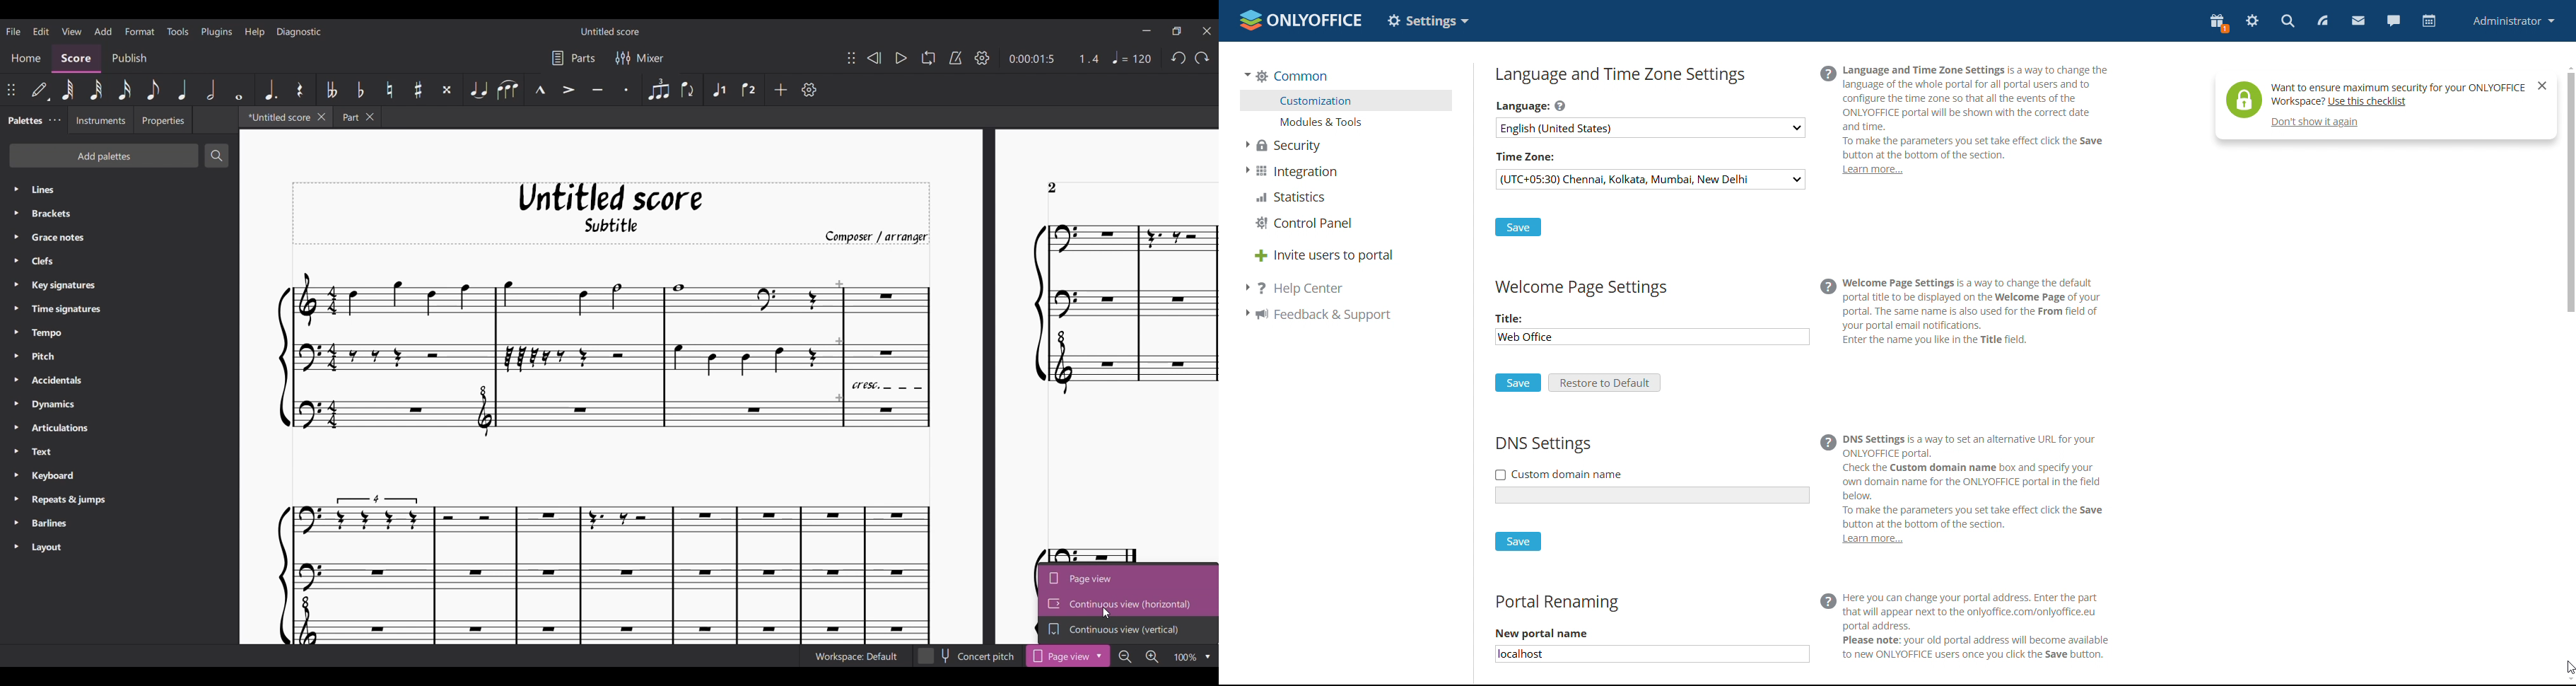 The width and height of the screenshot is (2576, 700). What do you see at coordinates (928, 58) in the screenshot?
I see `Looping playback` at bounding box center [928, 58].